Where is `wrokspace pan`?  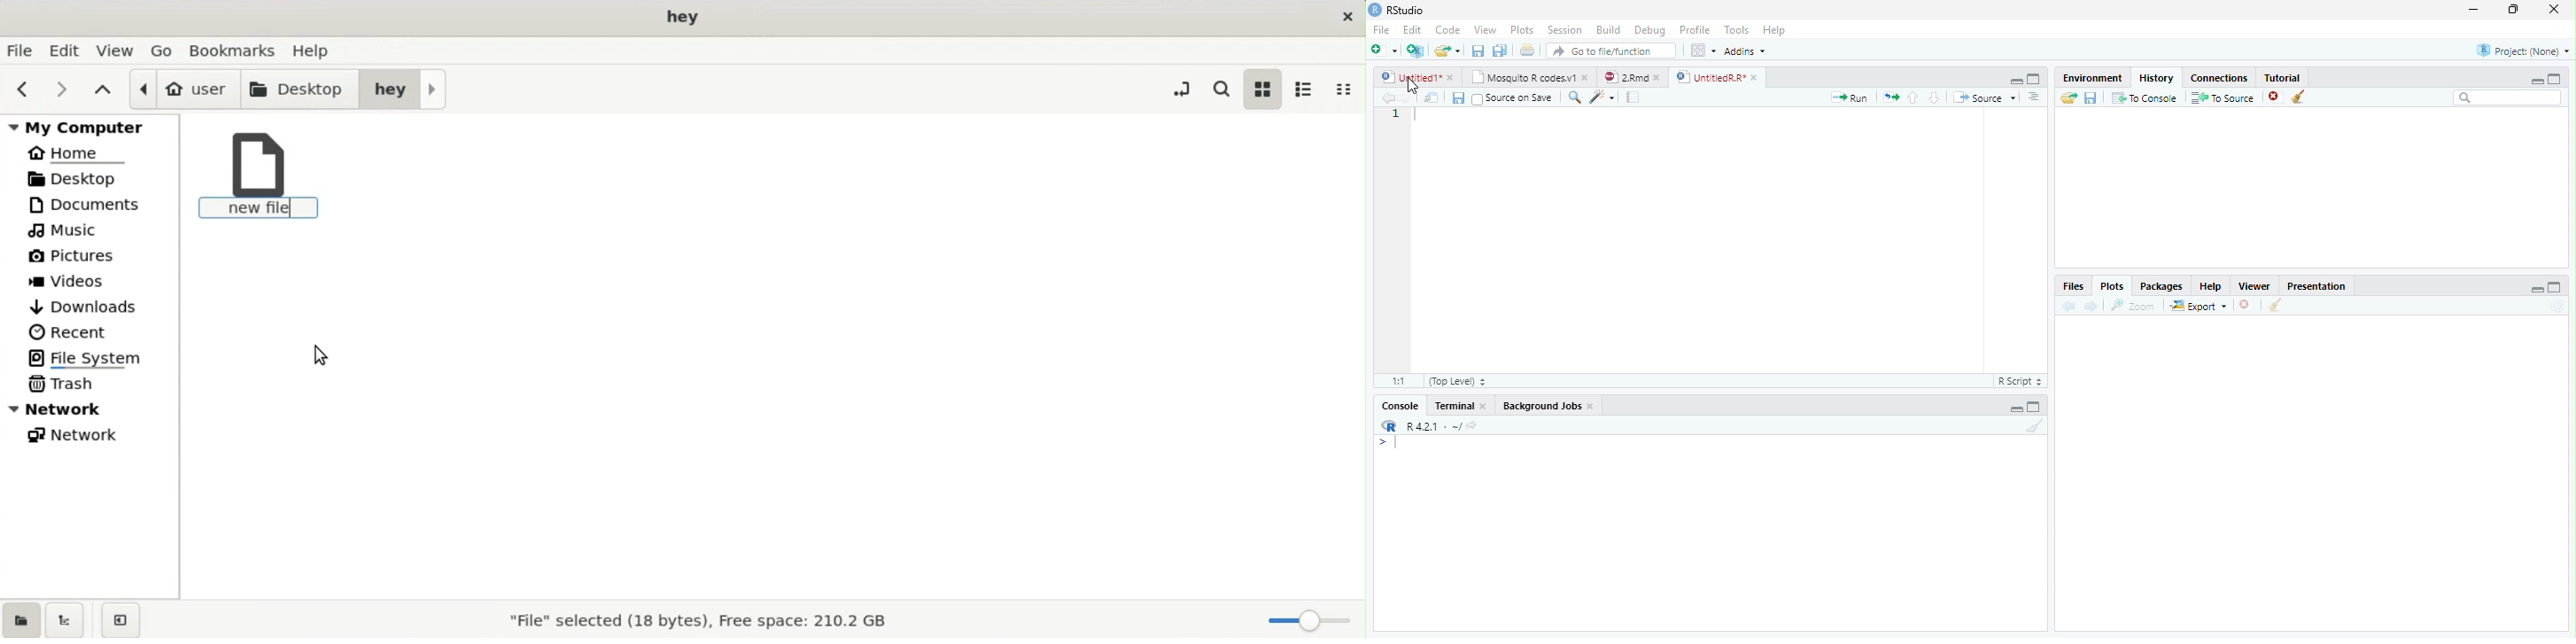 wrokspace pan is located at coordinates (1702, 51).